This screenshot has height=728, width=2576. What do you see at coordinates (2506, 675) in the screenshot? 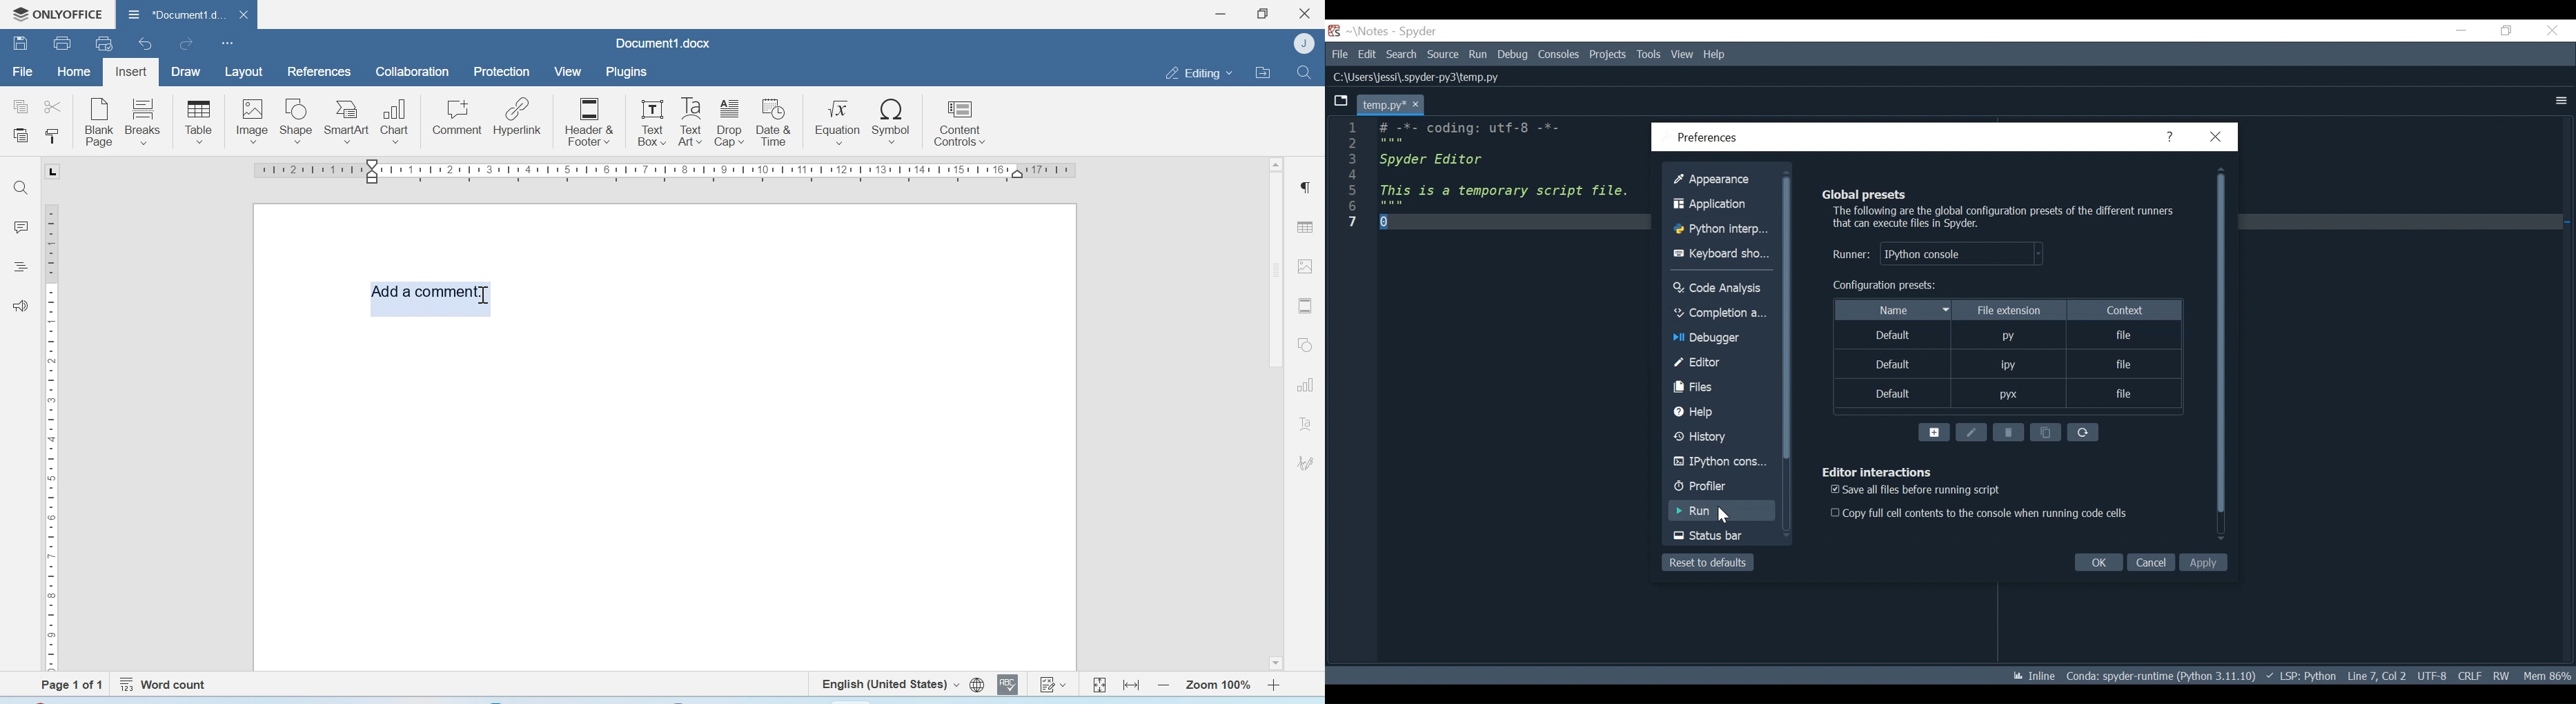
I see `File Permission` at bounding box center [2506, 675].